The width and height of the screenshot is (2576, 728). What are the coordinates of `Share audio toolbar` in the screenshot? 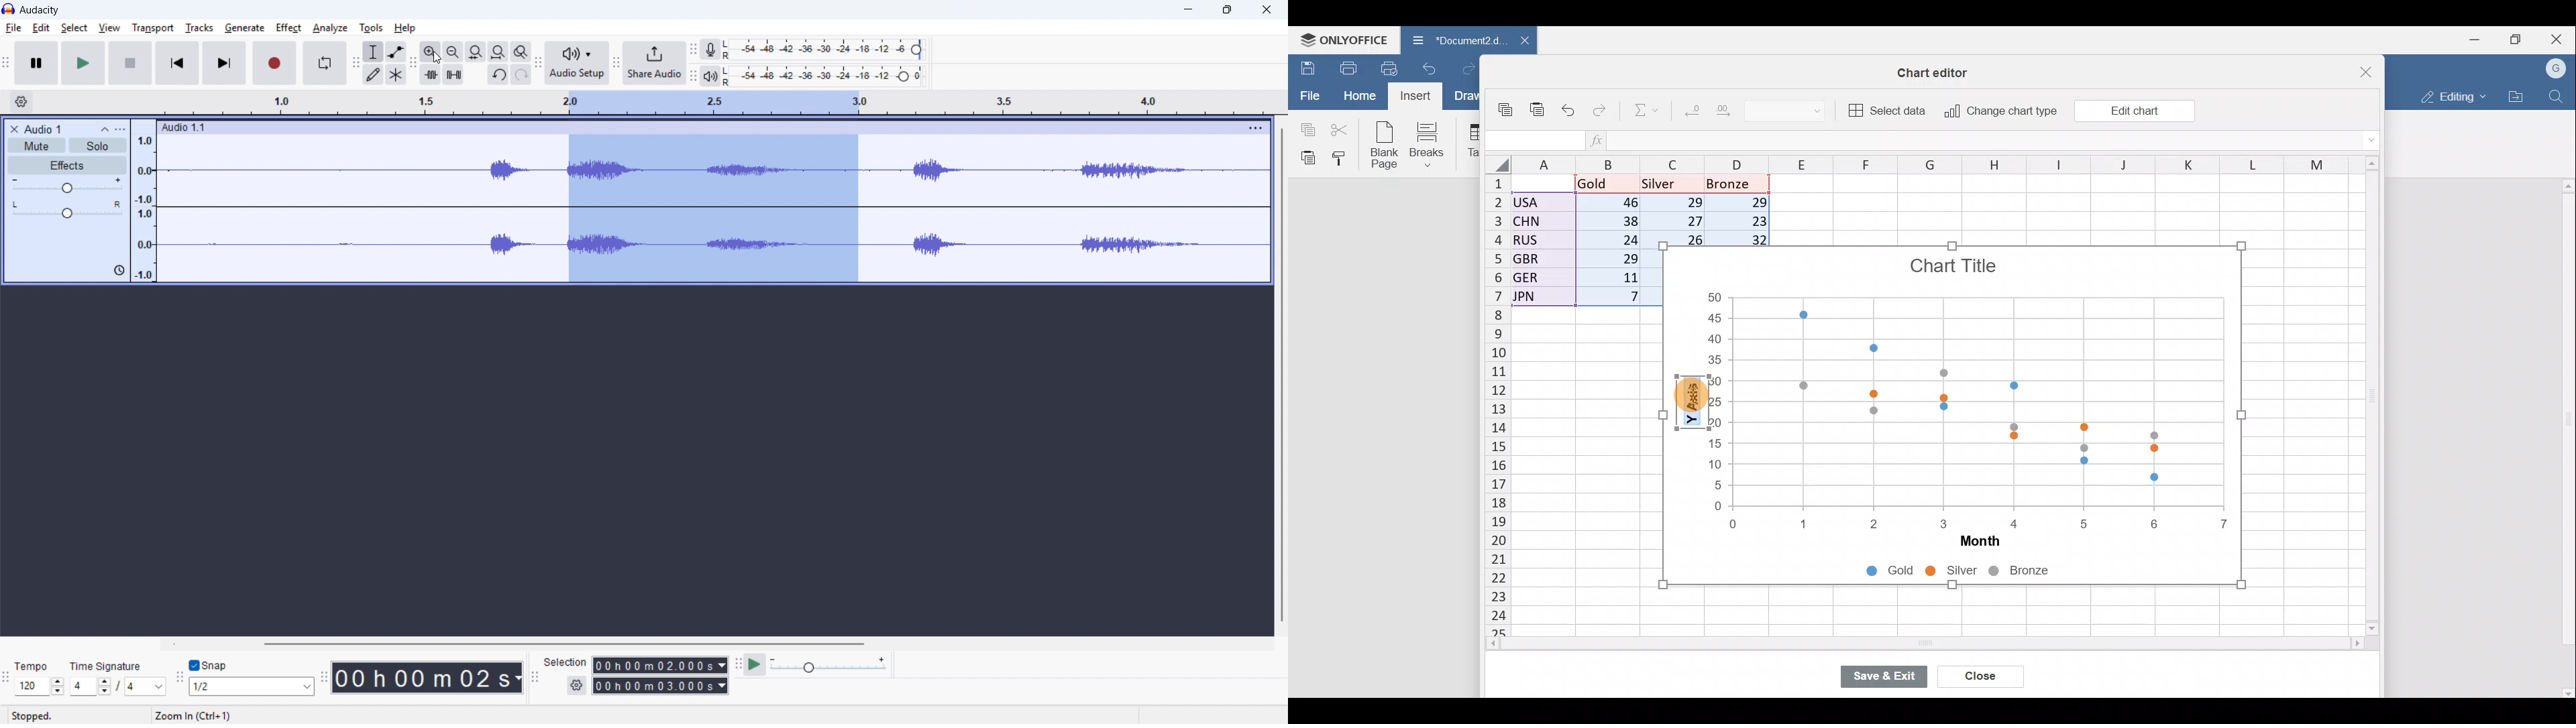 It's located at (616, 64).